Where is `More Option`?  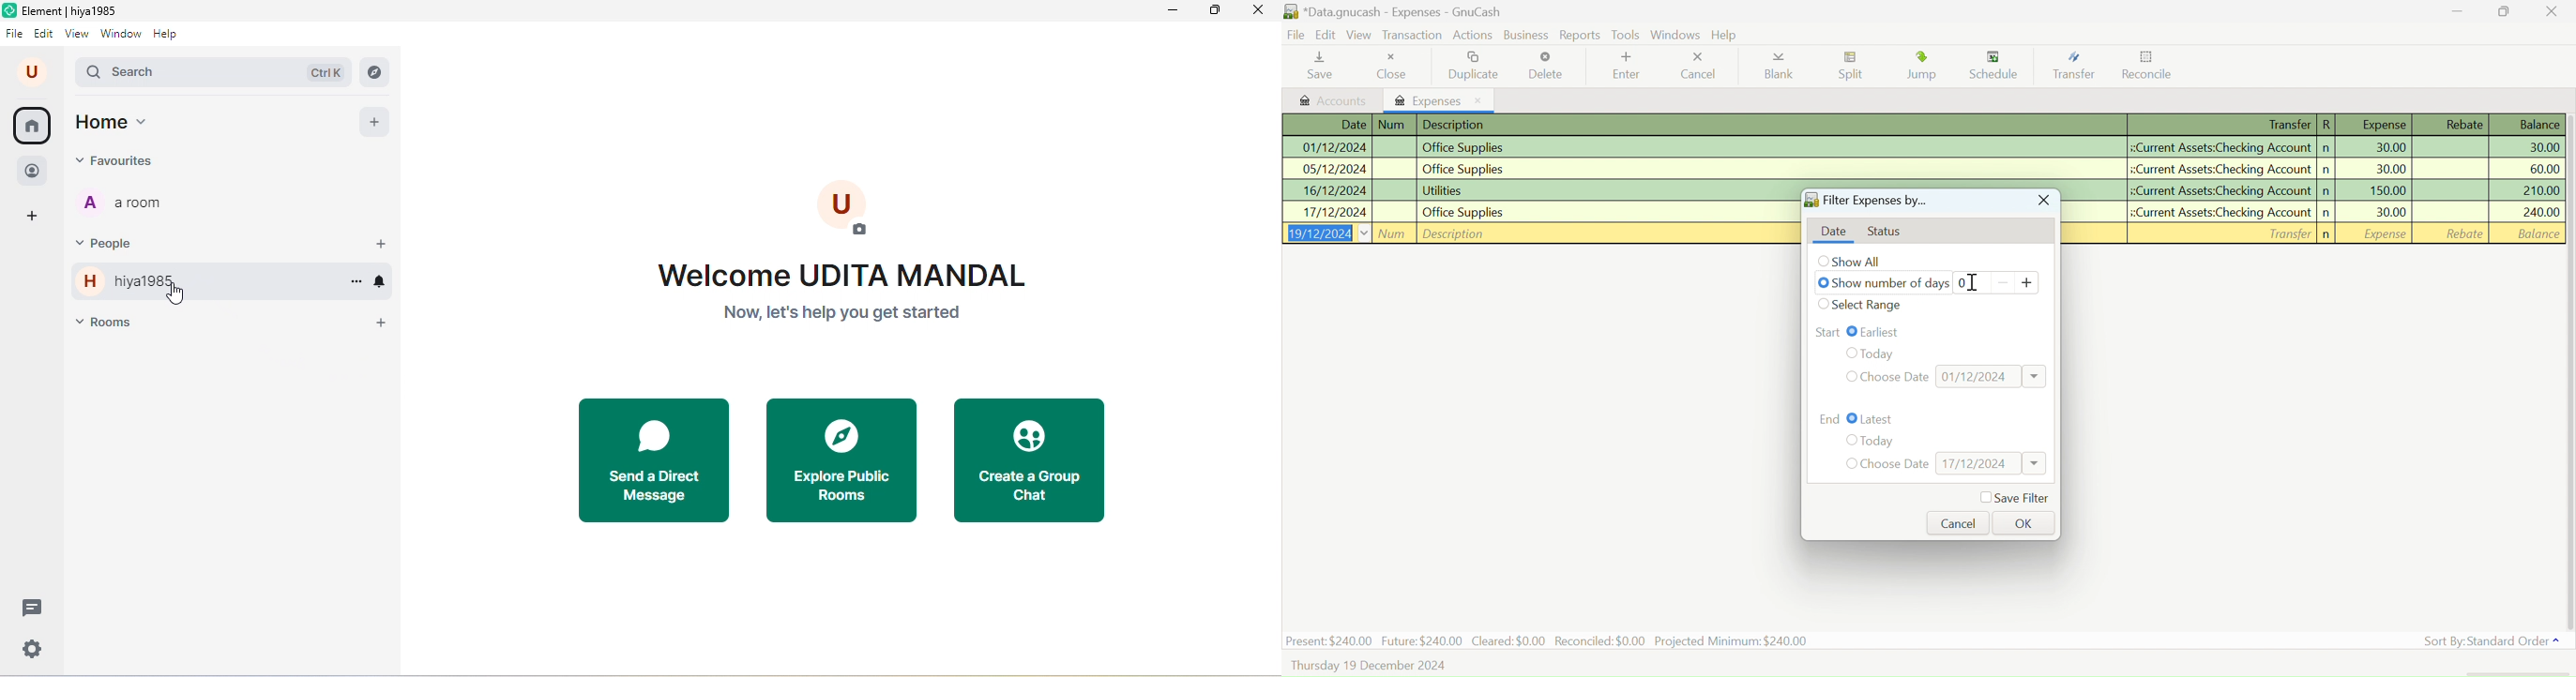 More Option is located at coordinates (354, 281).